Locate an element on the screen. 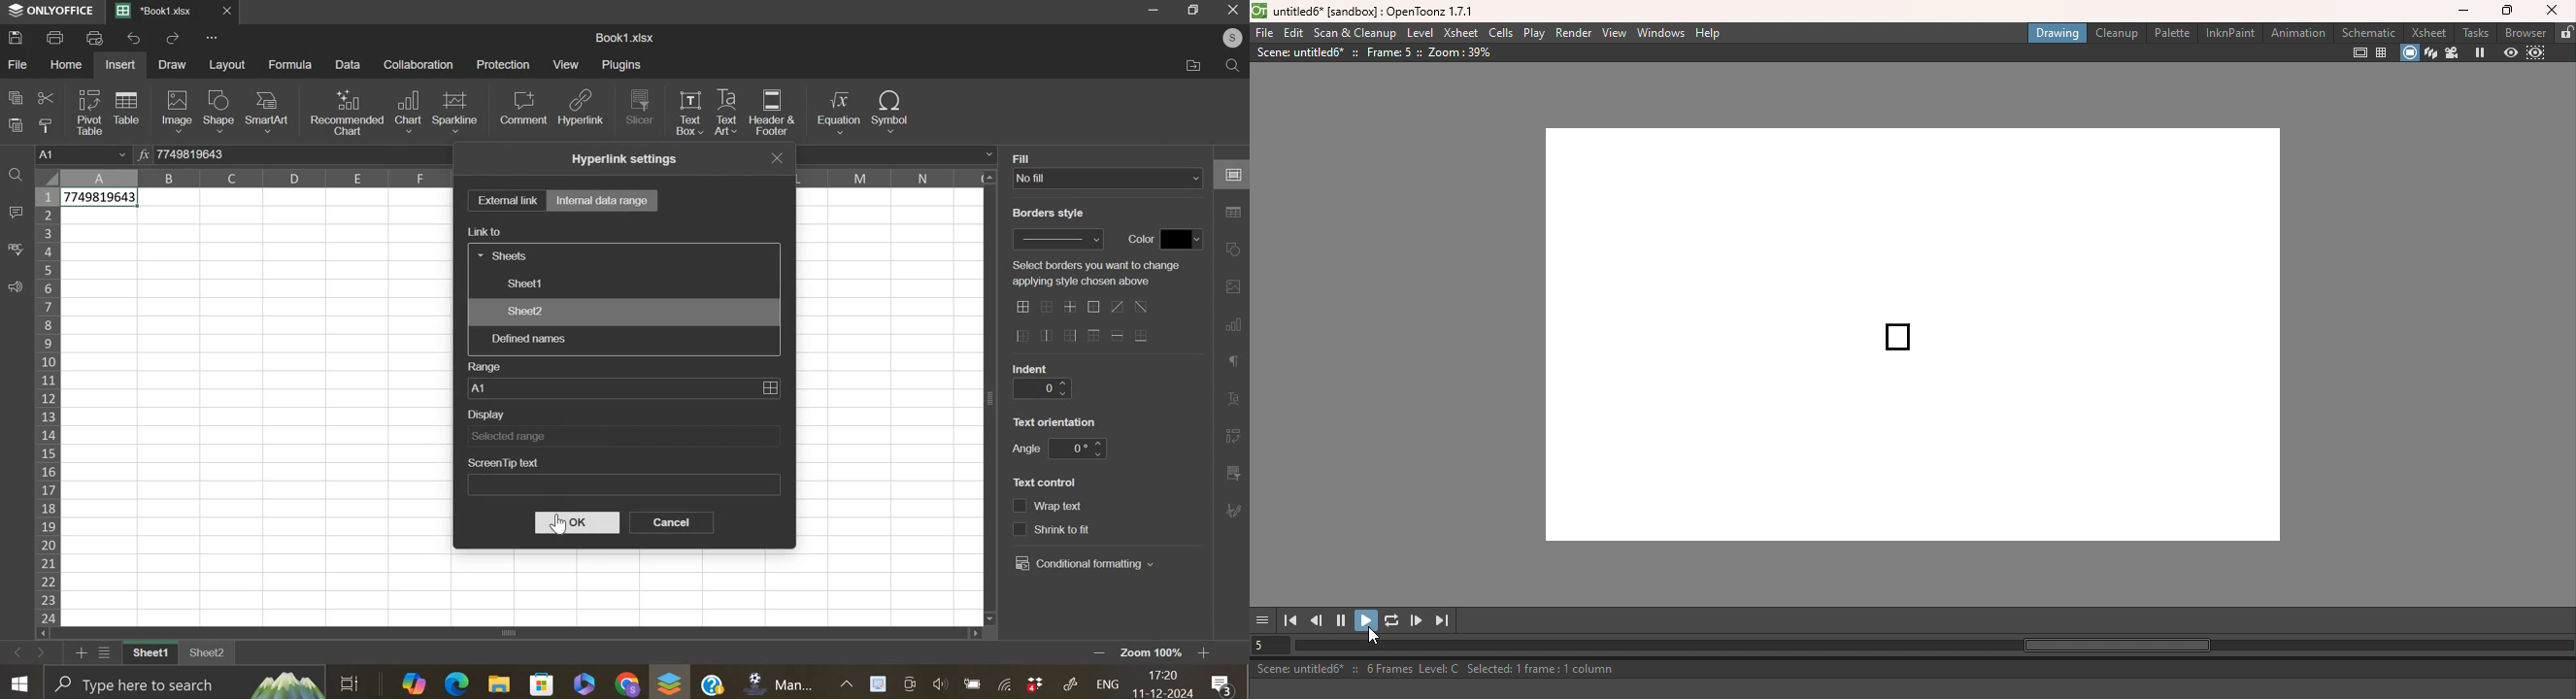 This screenshot has width=2576, height=700. draw is located at coordinates (173, 65).